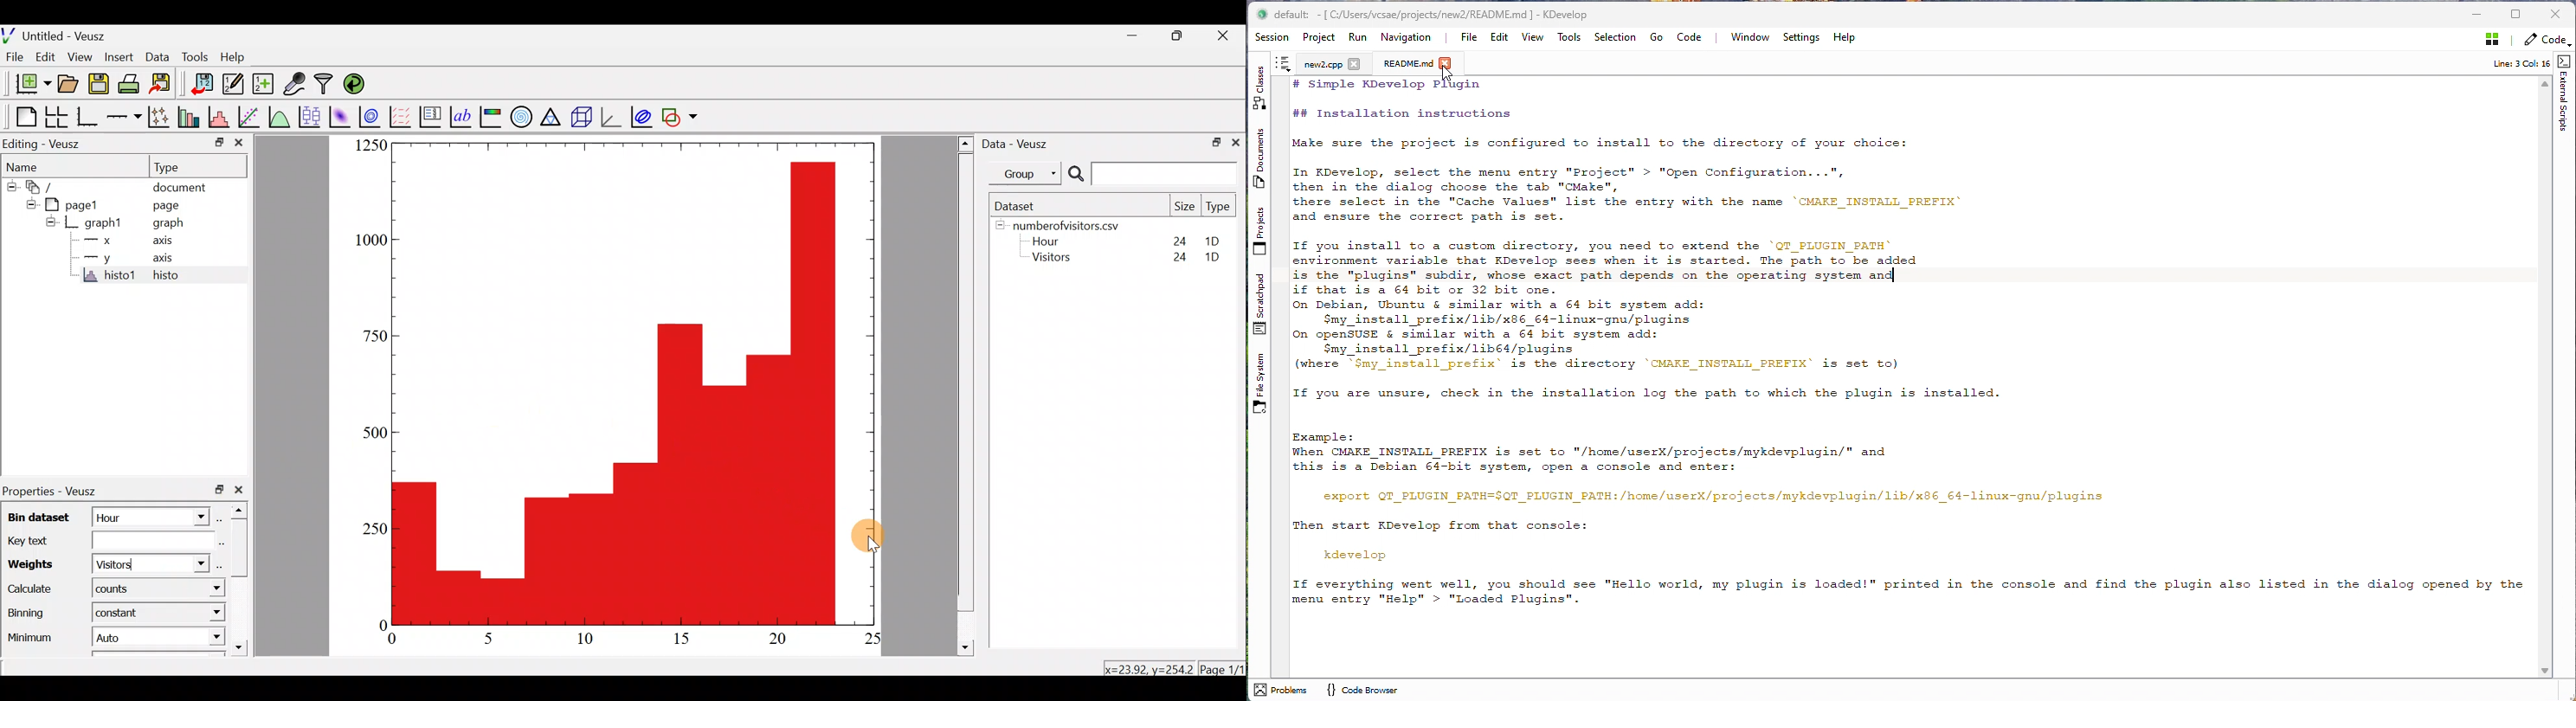 The width and height of the screenshot is (2576, 728). Describe the element at coordinates (221, 518) in the screenshot. I see `select using dataset browser` at that location.